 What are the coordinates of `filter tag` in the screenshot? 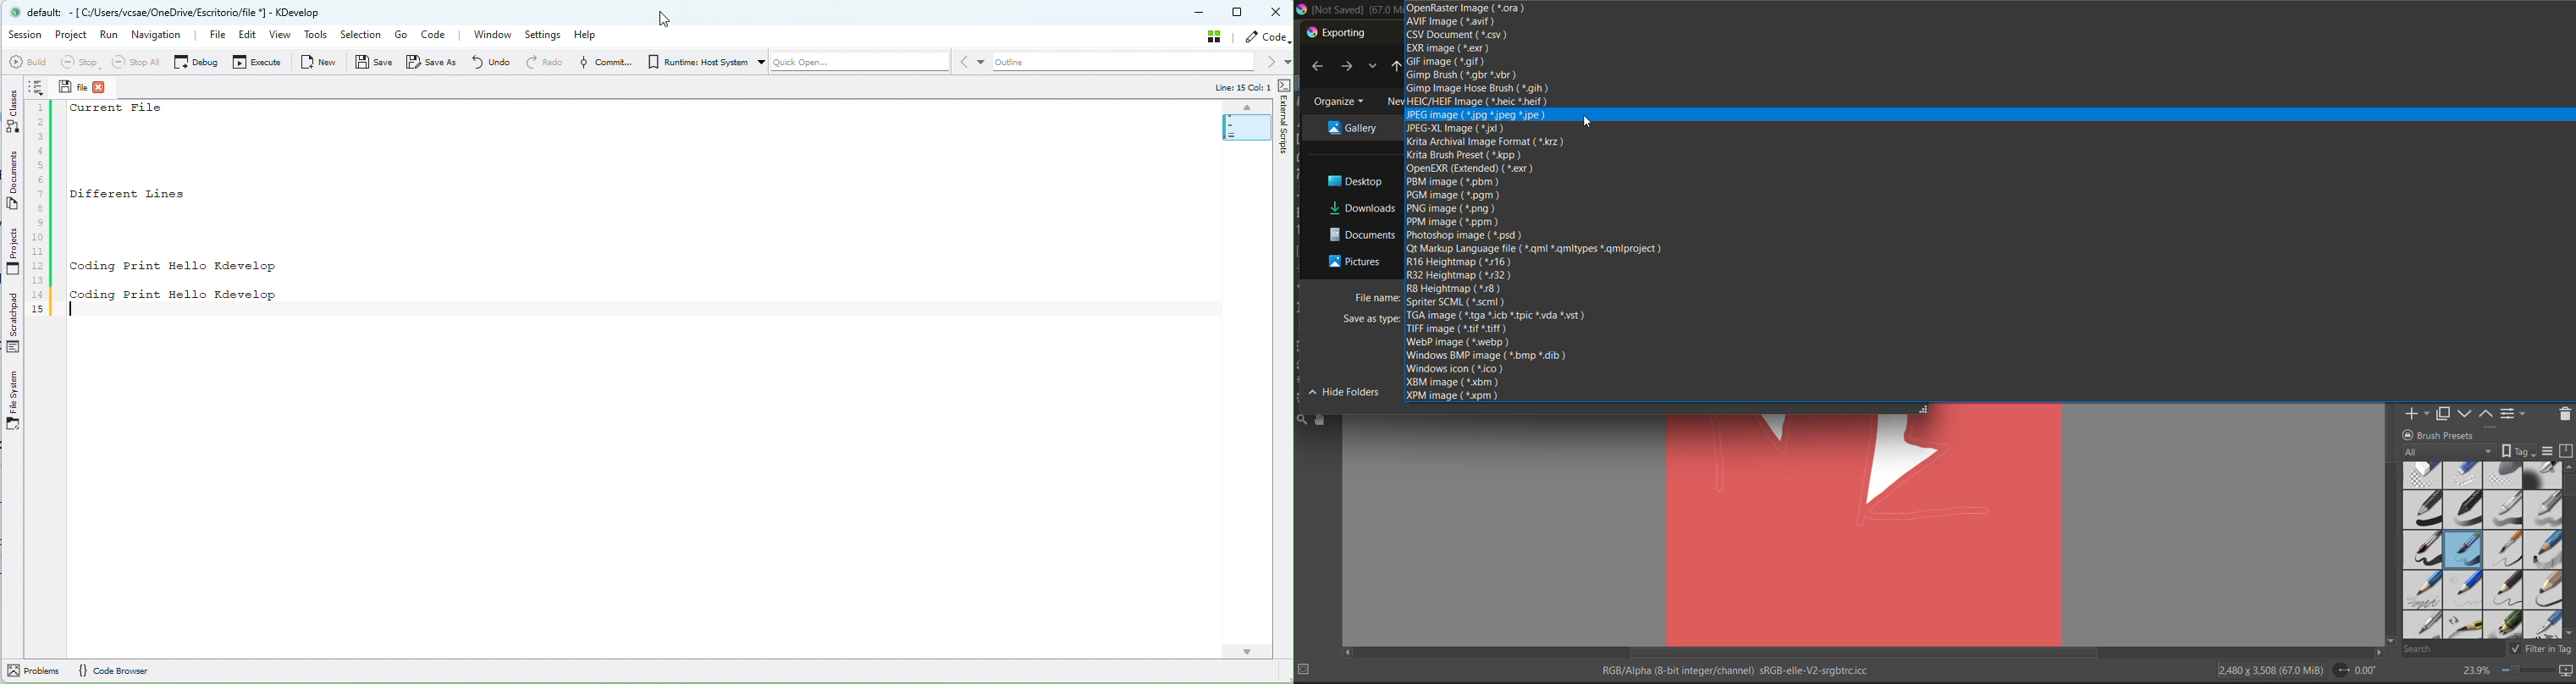 It's located at (2541, 650).